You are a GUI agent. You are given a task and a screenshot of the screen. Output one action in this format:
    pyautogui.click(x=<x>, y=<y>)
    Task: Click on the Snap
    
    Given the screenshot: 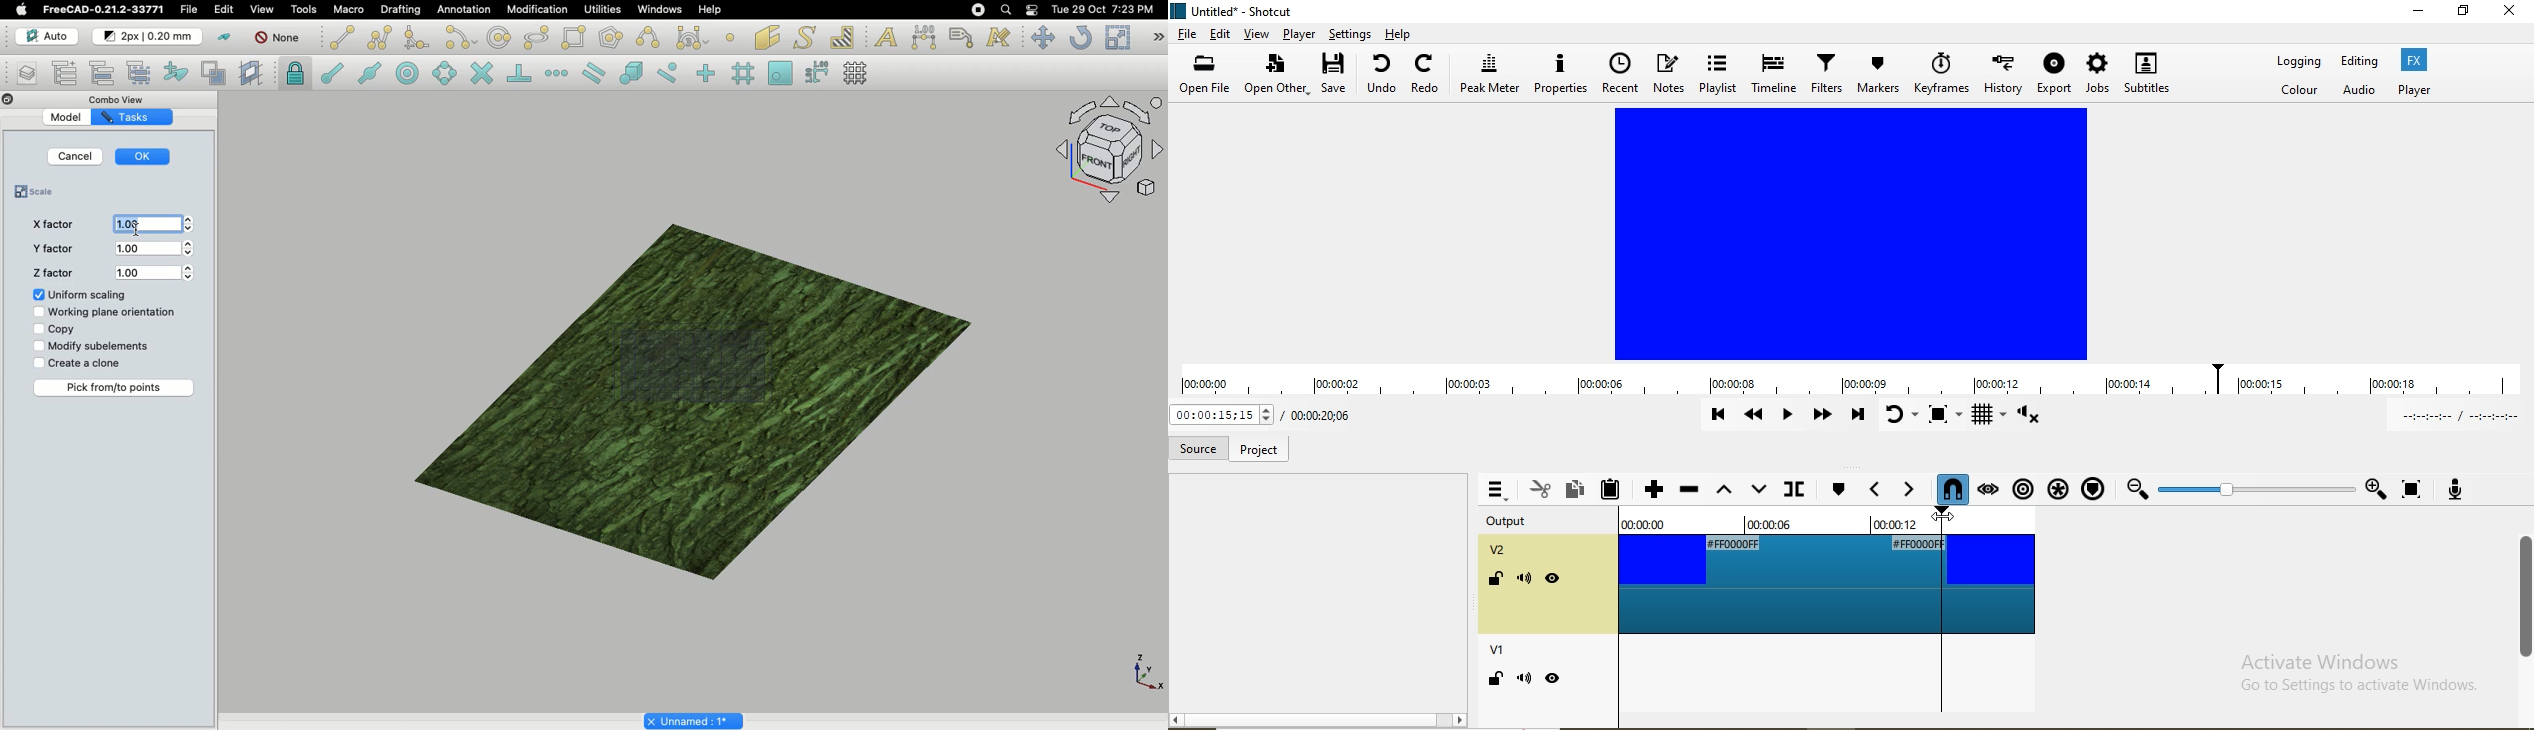 What is the action you would take?
    pyautogui.click(x=1949, y=489)
    